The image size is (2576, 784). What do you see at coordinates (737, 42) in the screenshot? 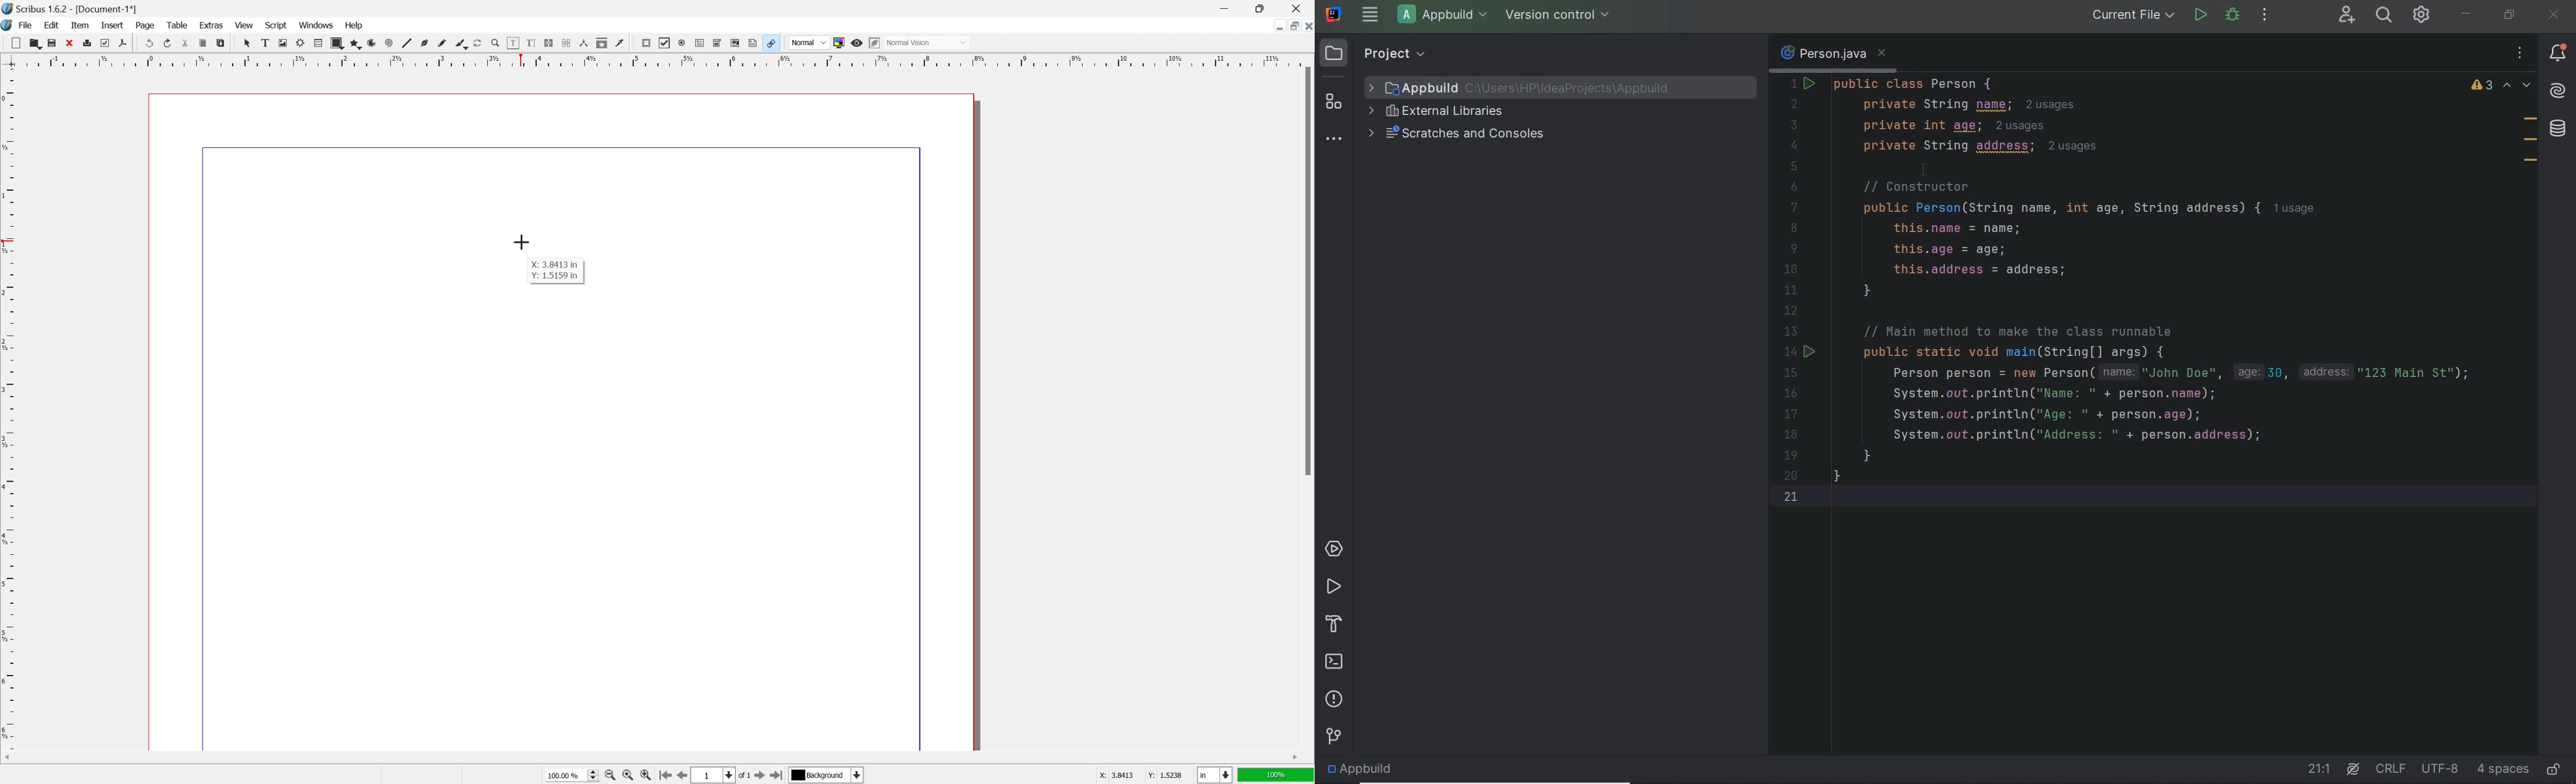
I see `pdf list box` at bounding box center [737, 42].